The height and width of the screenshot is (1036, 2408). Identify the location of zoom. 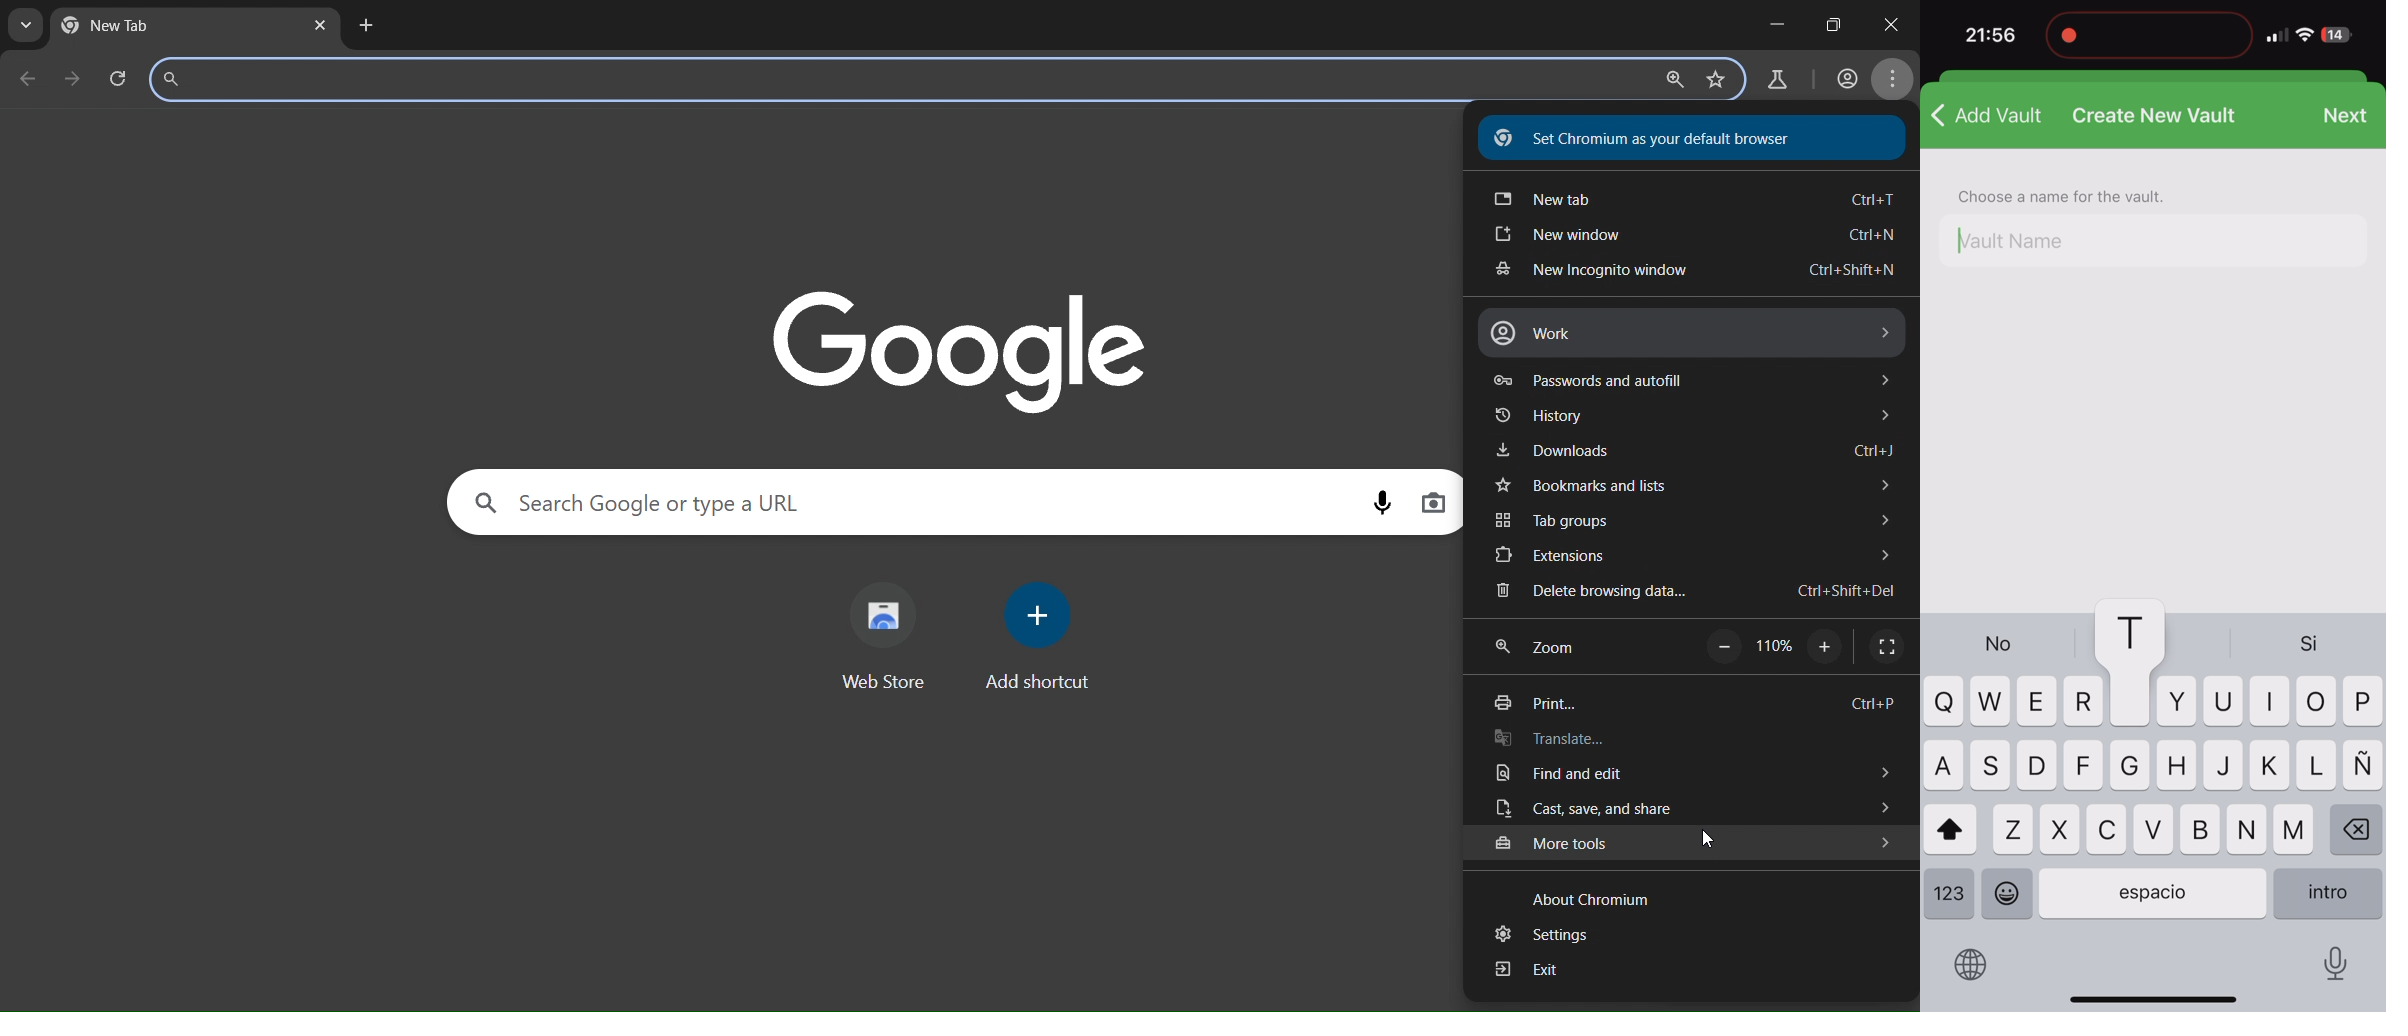
(1547, 646).